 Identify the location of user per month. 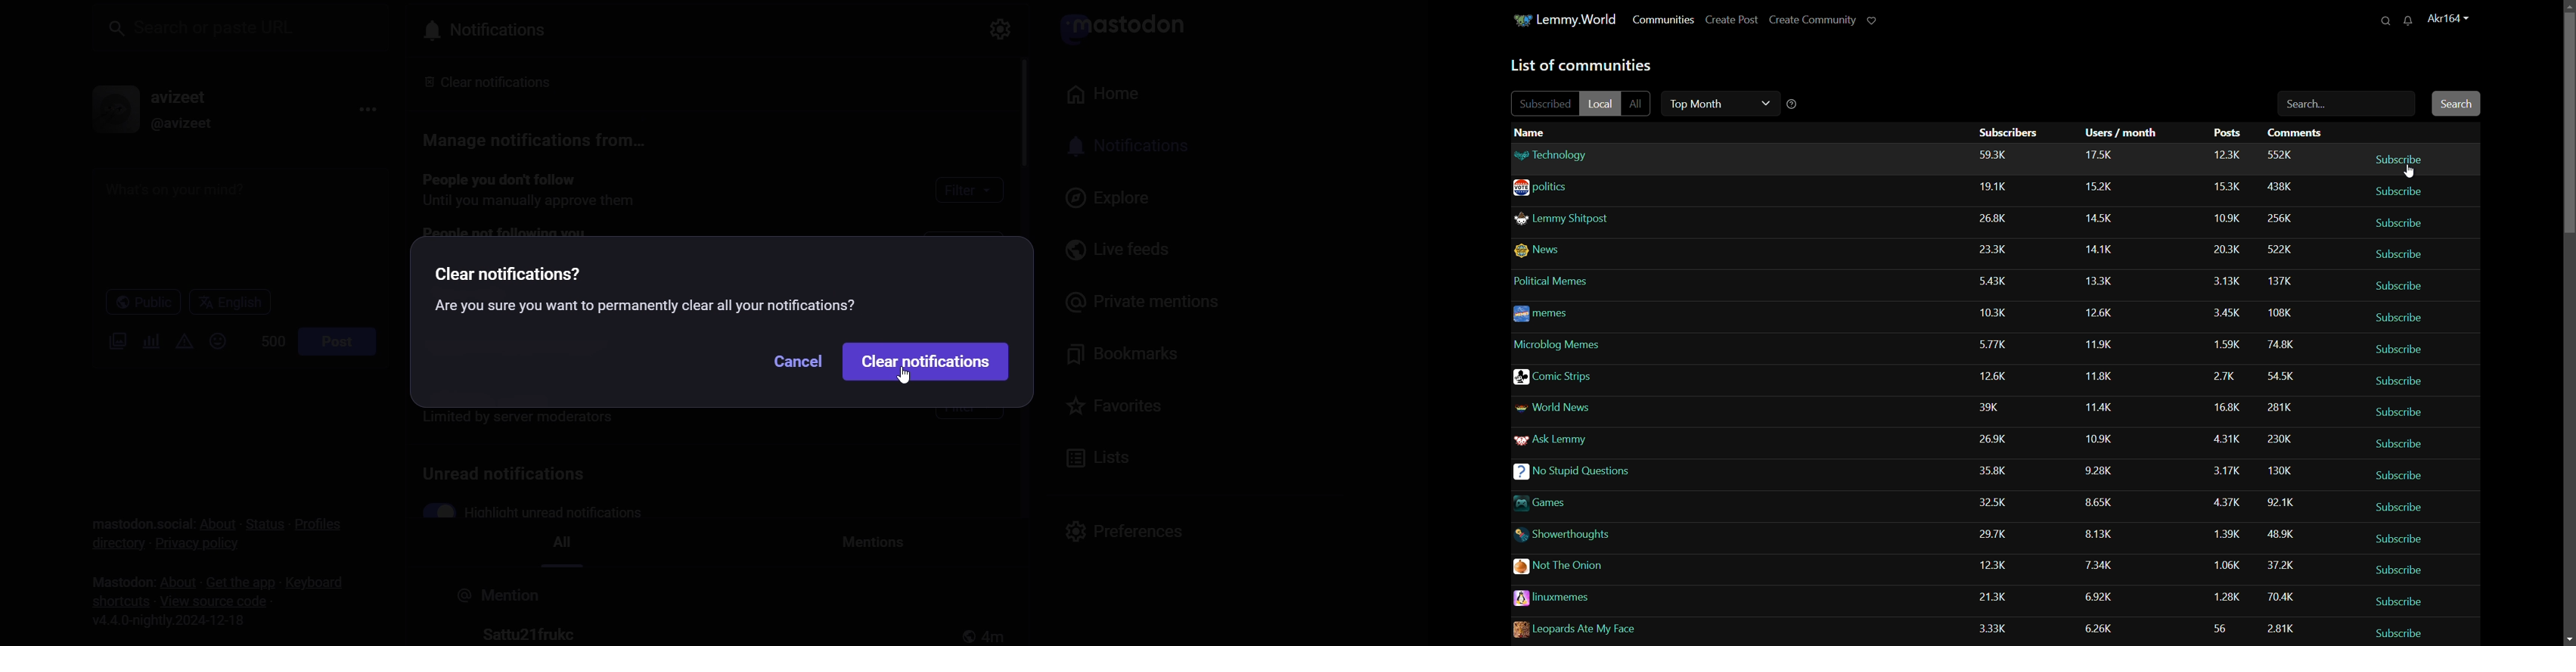
(2104, 246).